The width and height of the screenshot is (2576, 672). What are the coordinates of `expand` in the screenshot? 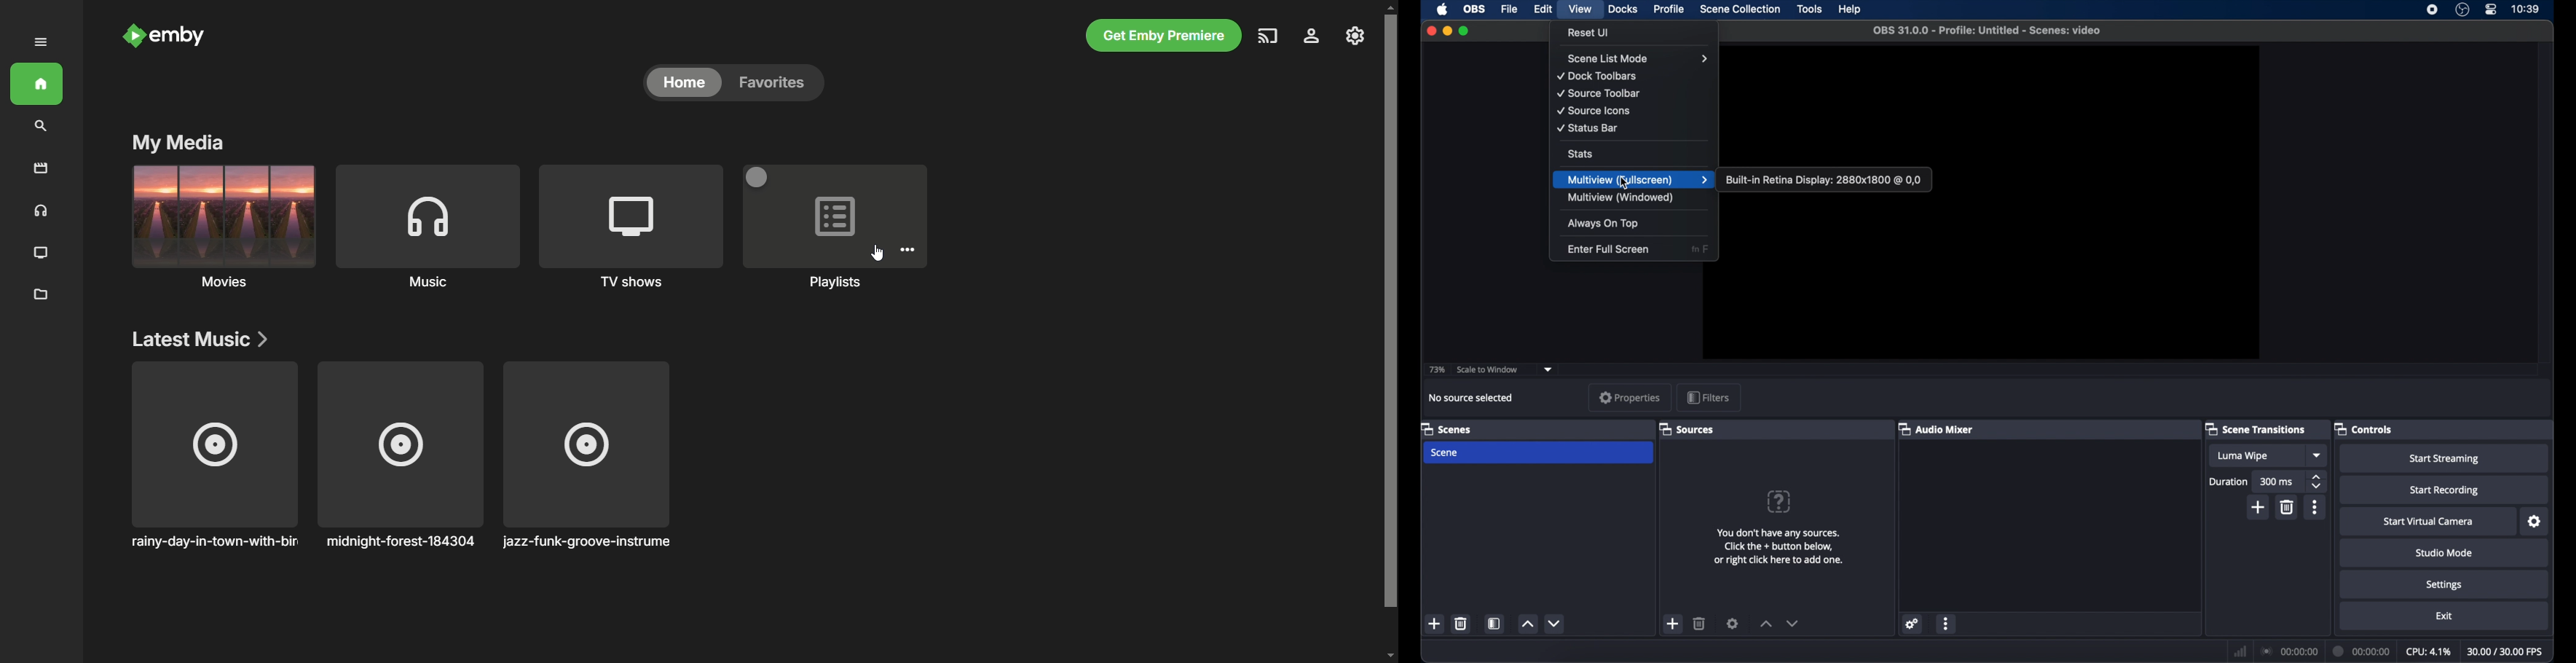 It's located at (41, 42).